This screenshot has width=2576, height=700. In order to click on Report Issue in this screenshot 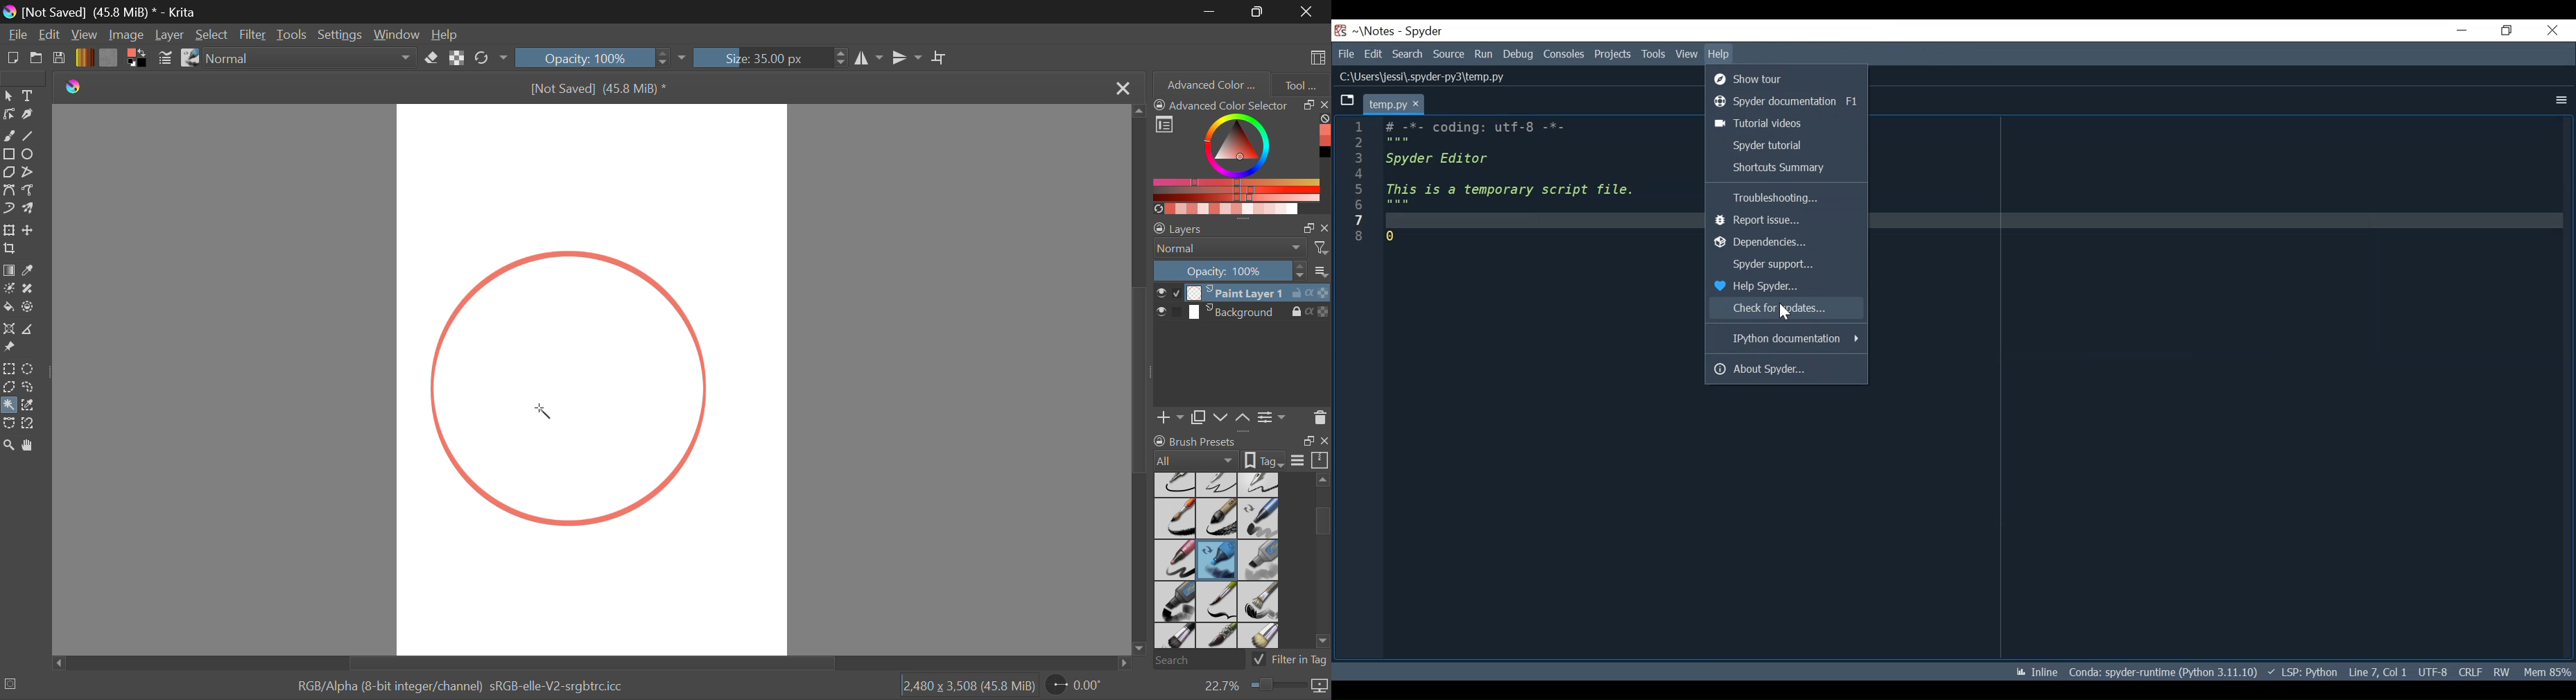, I will do `click(1784, 220)`.